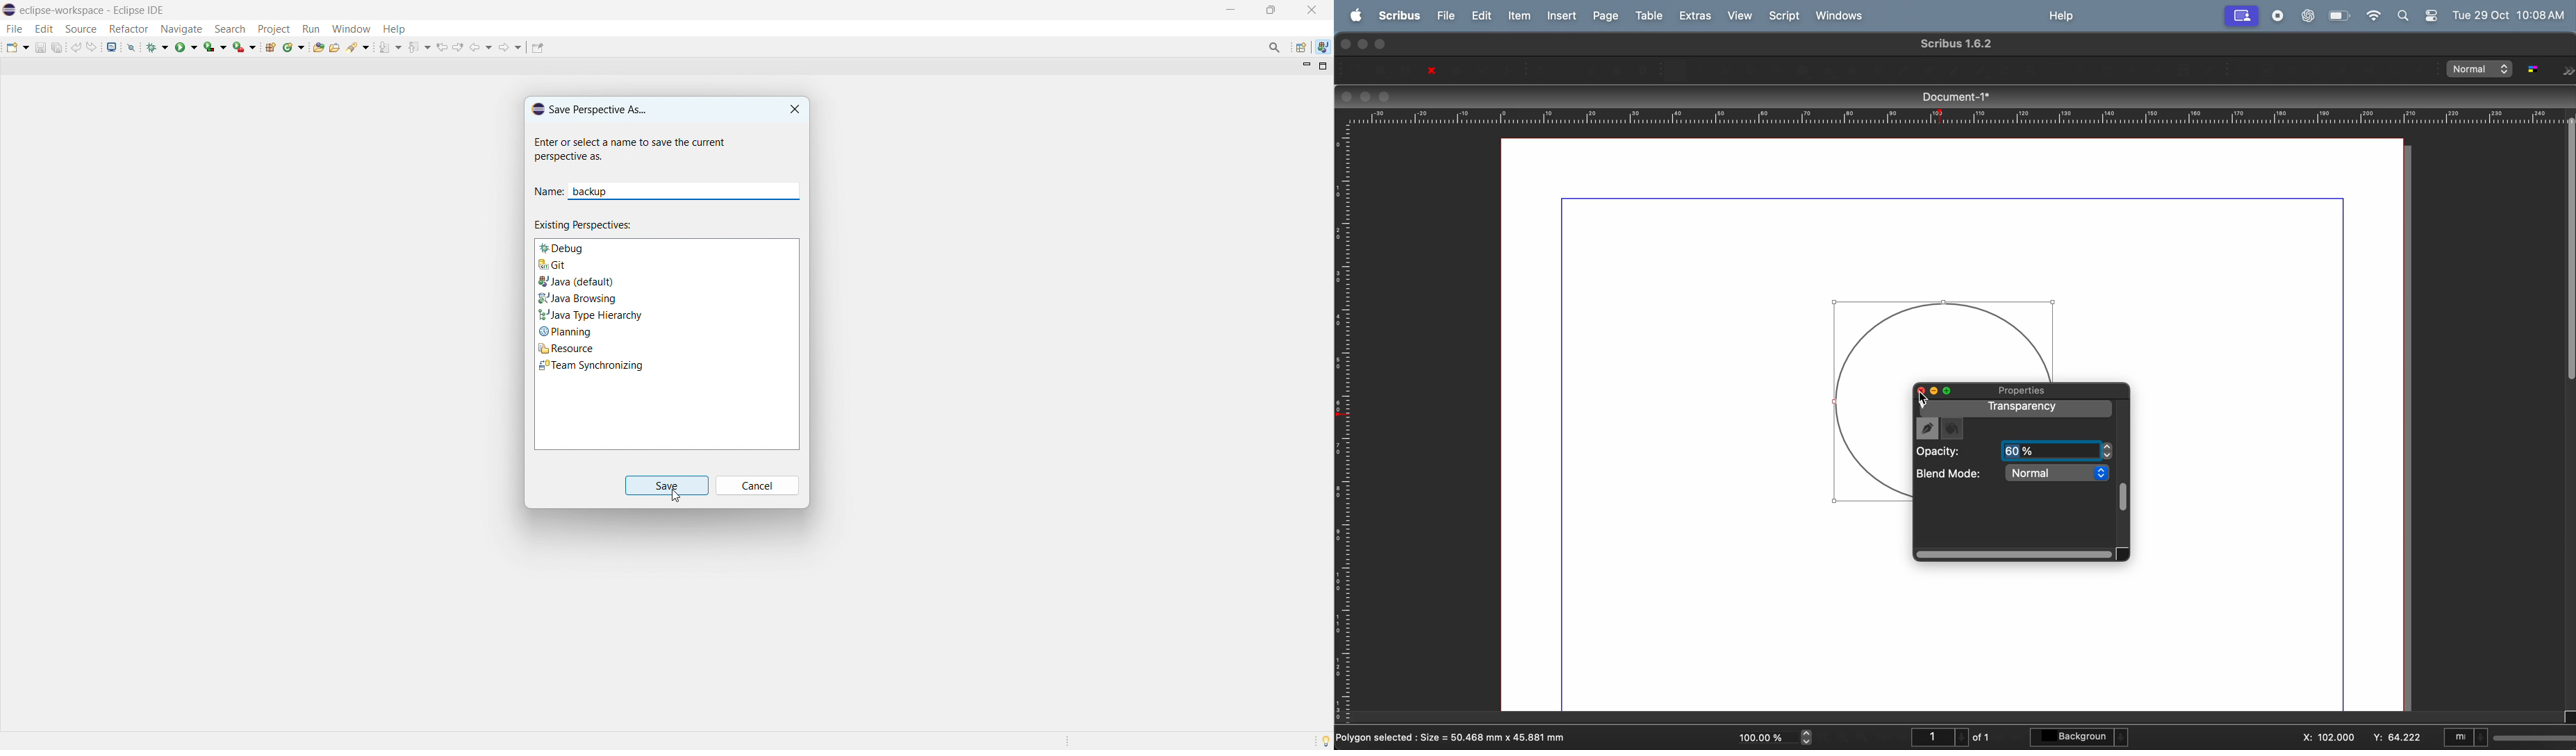 Image resolution: width=2576 pixels, height=756 pixels. Describe the element at coordinates (666, 348) in the screenshot. I see `Resource` at that location.